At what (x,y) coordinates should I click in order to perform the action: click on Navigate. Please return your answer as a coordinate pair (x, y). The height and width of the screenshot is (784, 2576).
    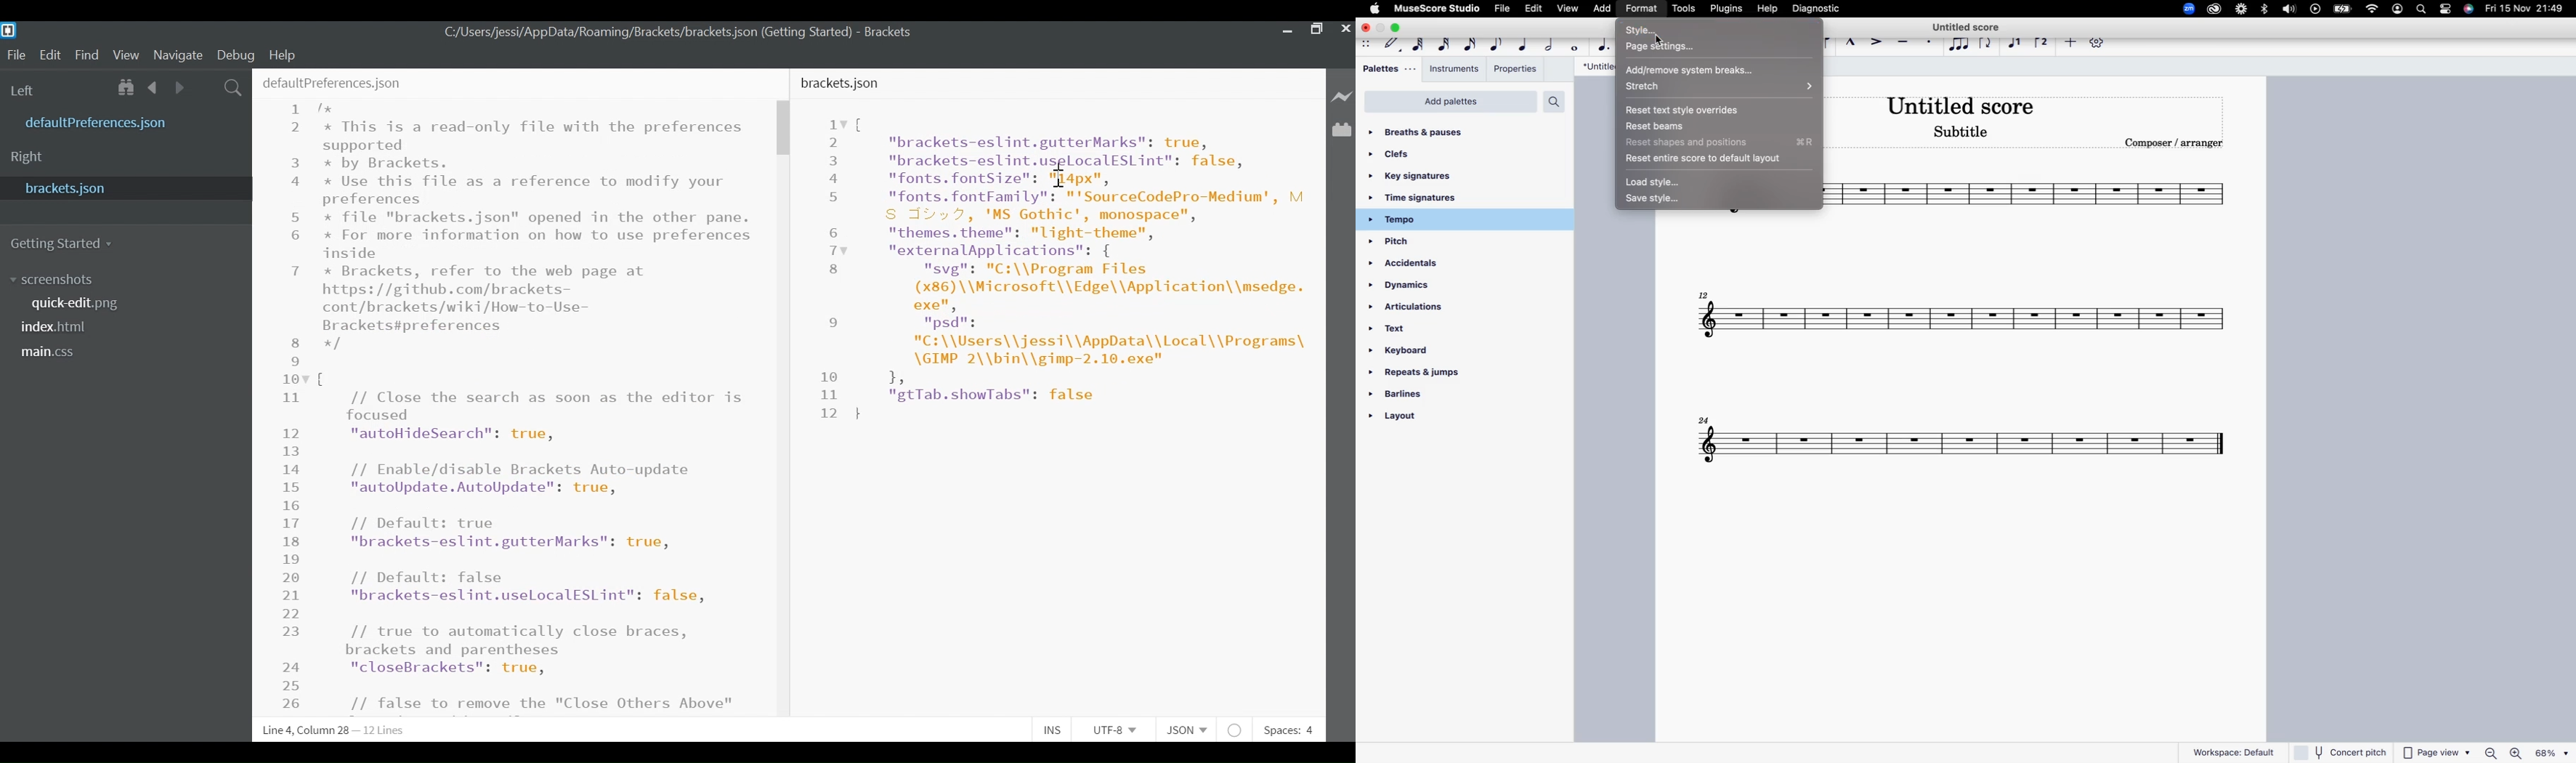
    Looking at the image, I should click on (179, 54).